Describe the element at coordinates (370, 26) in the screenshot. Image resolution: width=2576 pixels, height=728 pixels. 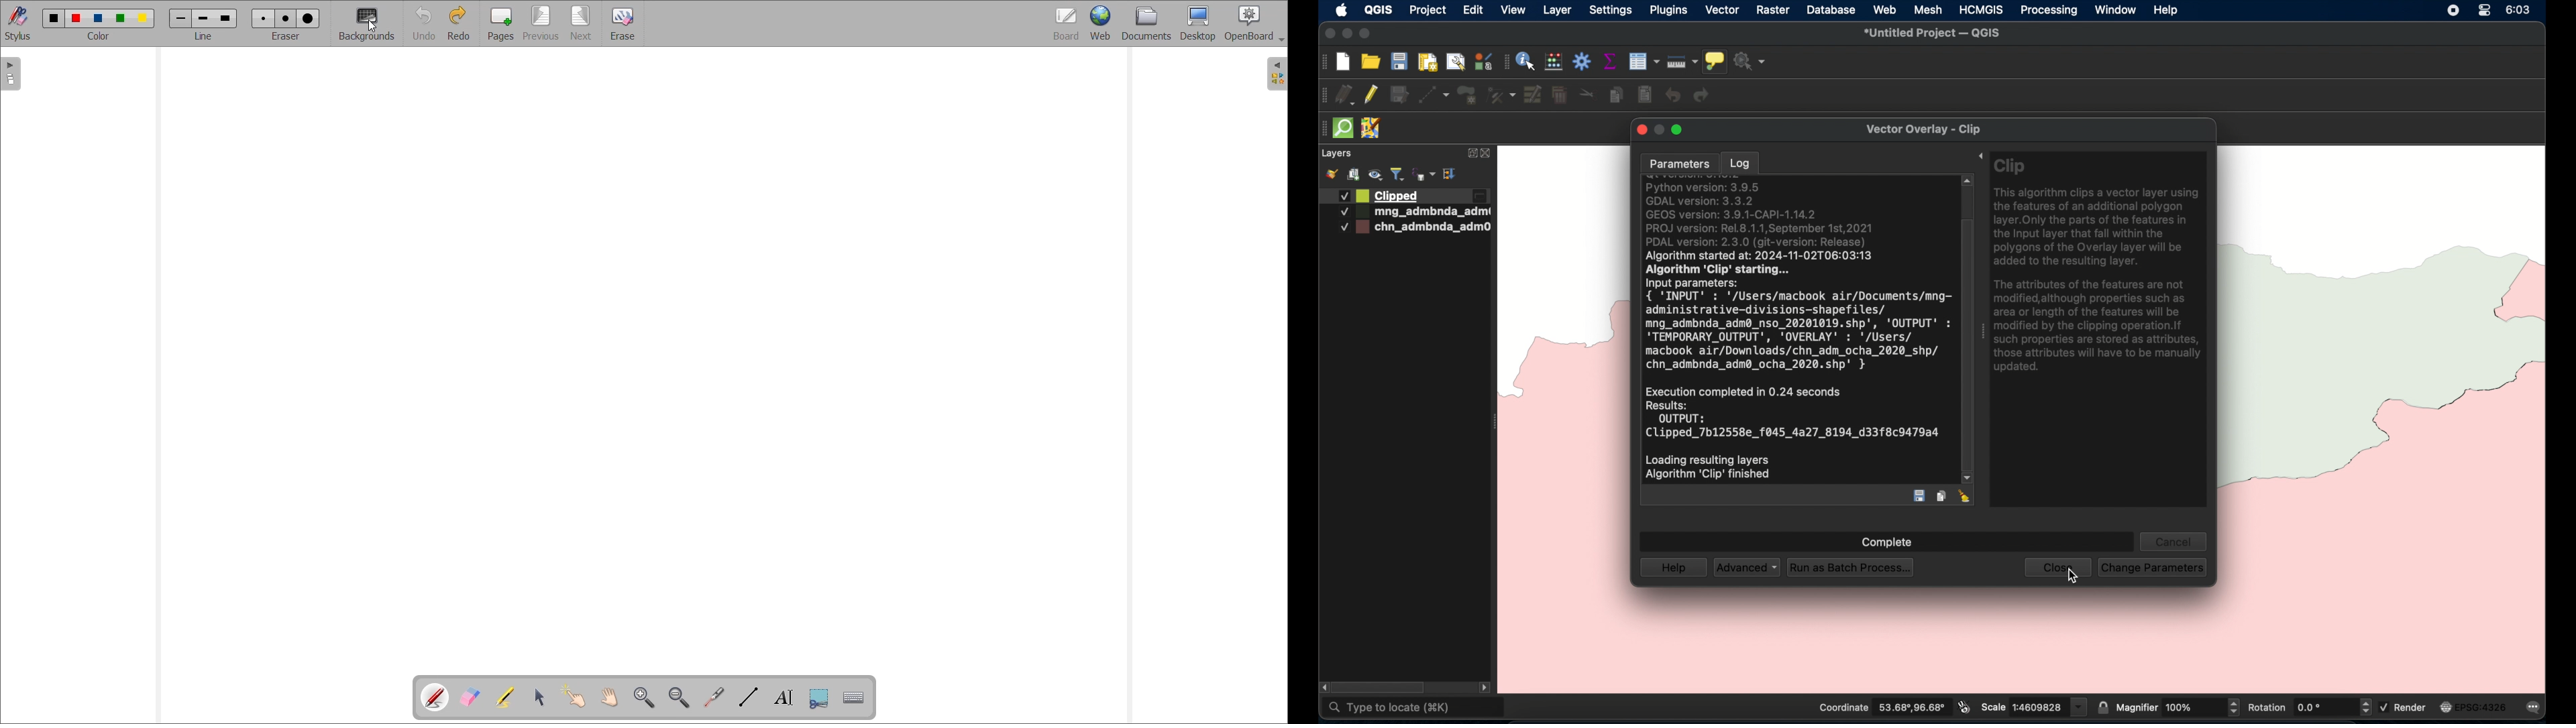
I see `Cursor clicking on change background icon` at that location.